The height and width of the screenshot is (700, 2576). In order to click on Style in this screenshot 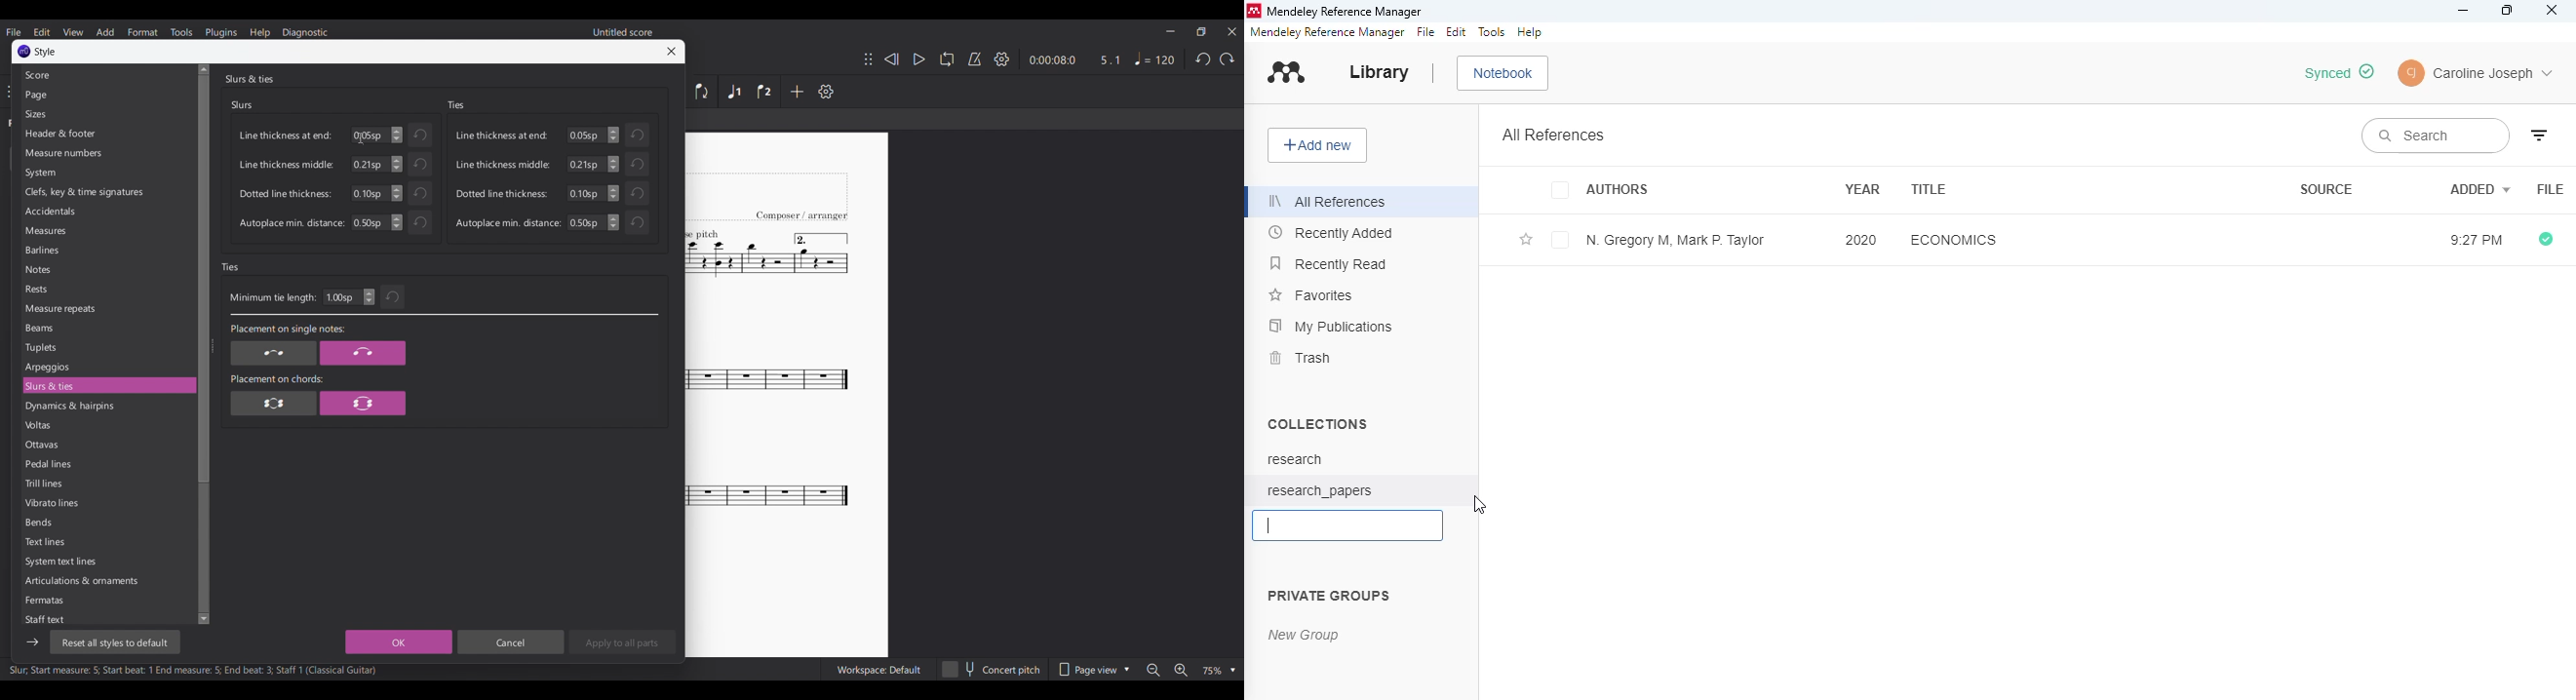, I will do `click(46, 52)`.